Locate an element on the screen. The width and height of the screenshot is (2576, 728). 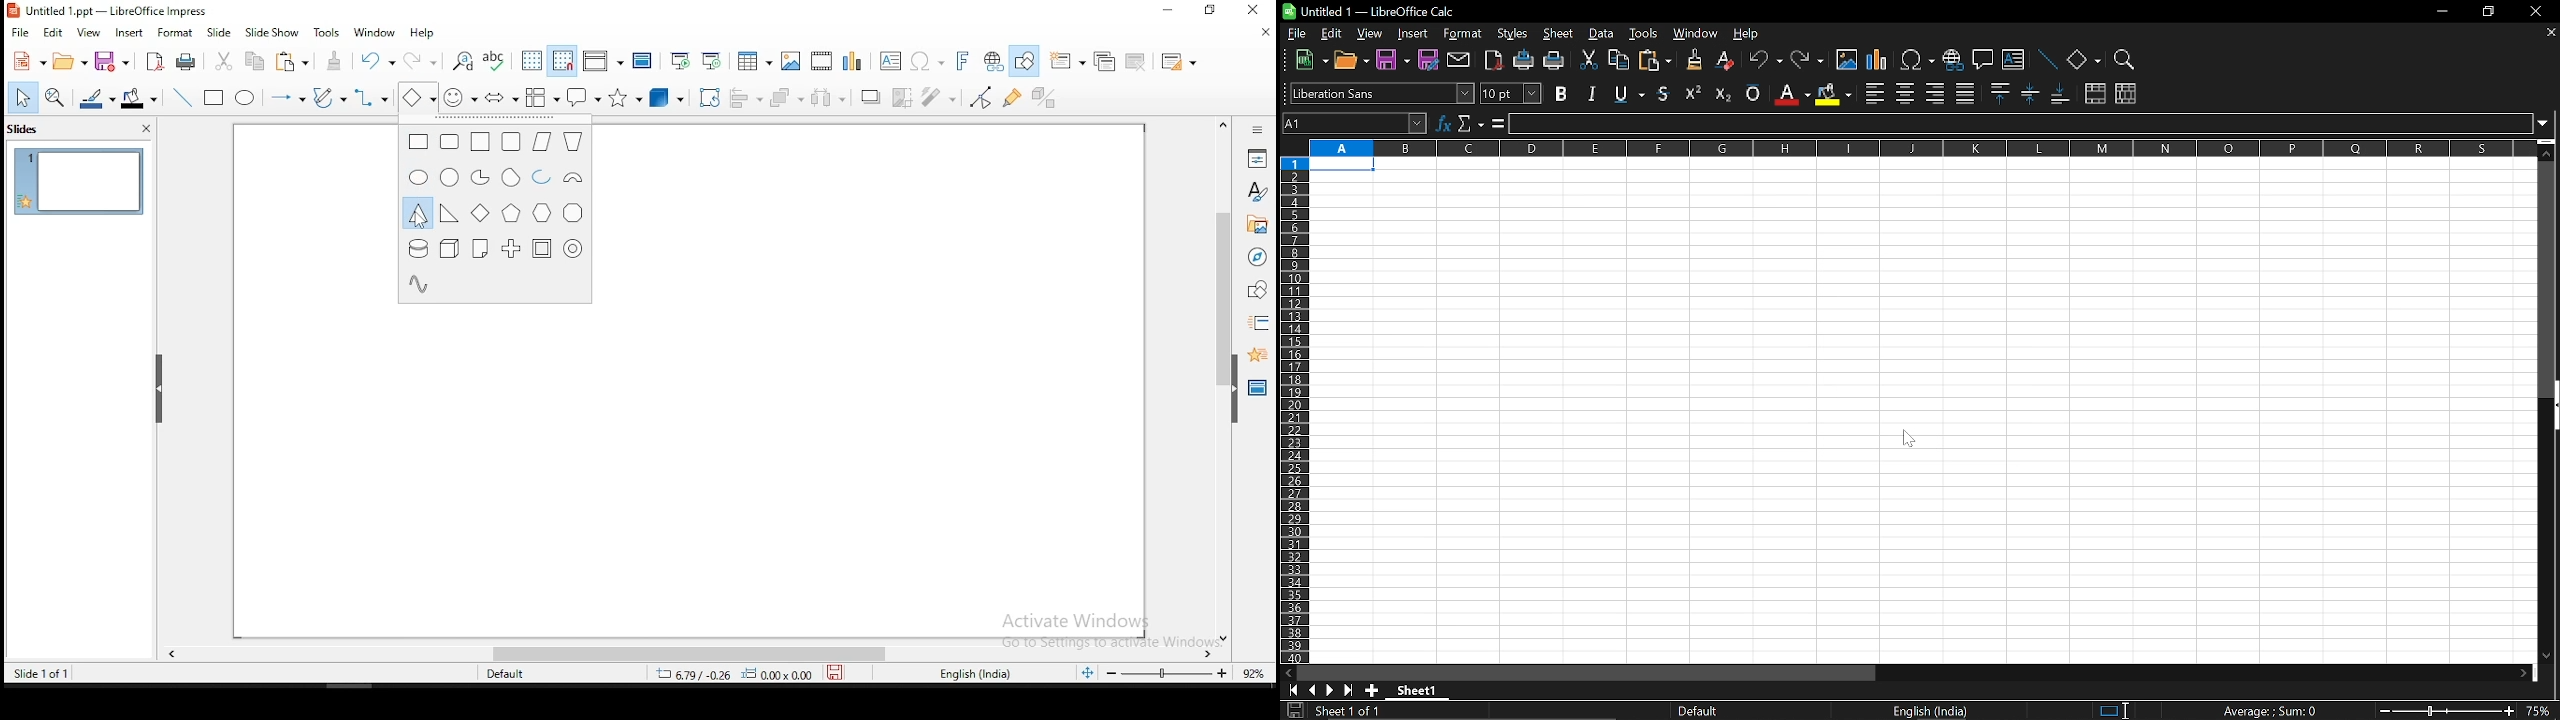
paste is located at coordinates (336, 61).